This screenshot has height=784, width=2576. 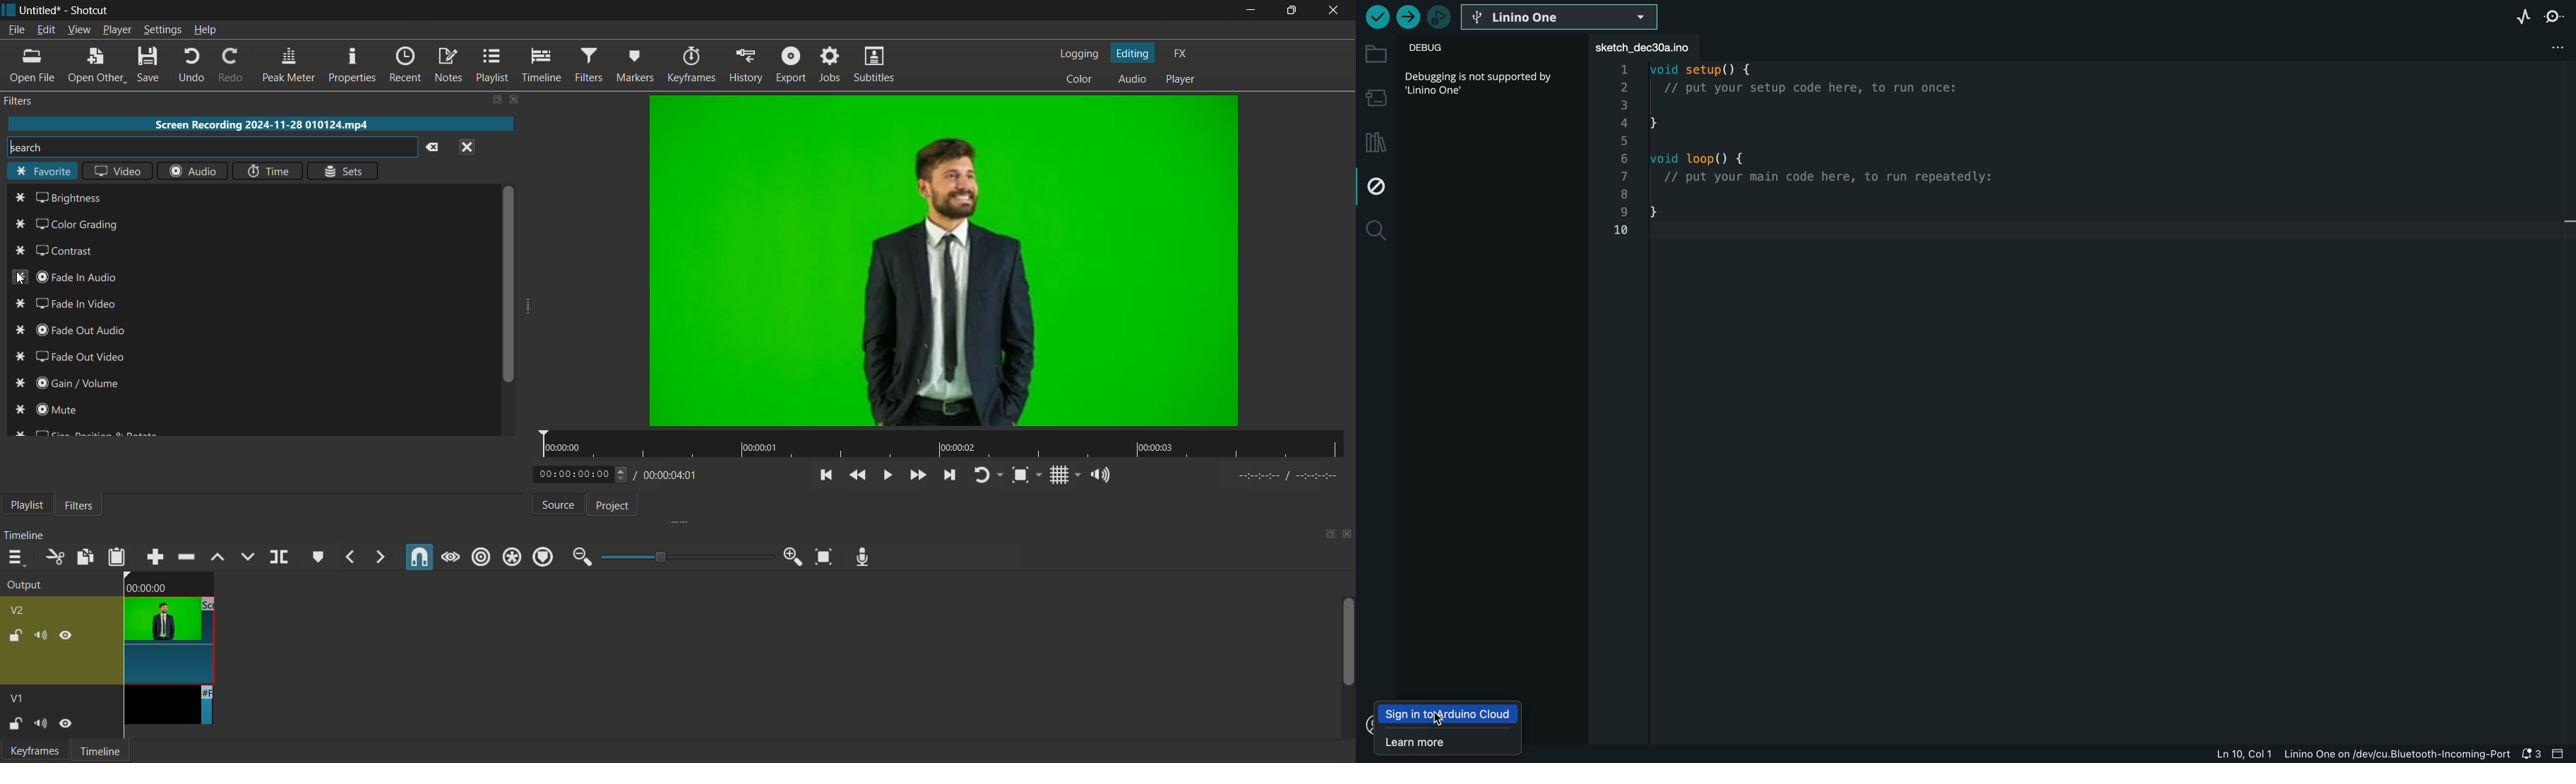 What do you see at coordinates (982, 475) in the screenshot?
I see `toggle player looping` at bounding box center [982, 475].